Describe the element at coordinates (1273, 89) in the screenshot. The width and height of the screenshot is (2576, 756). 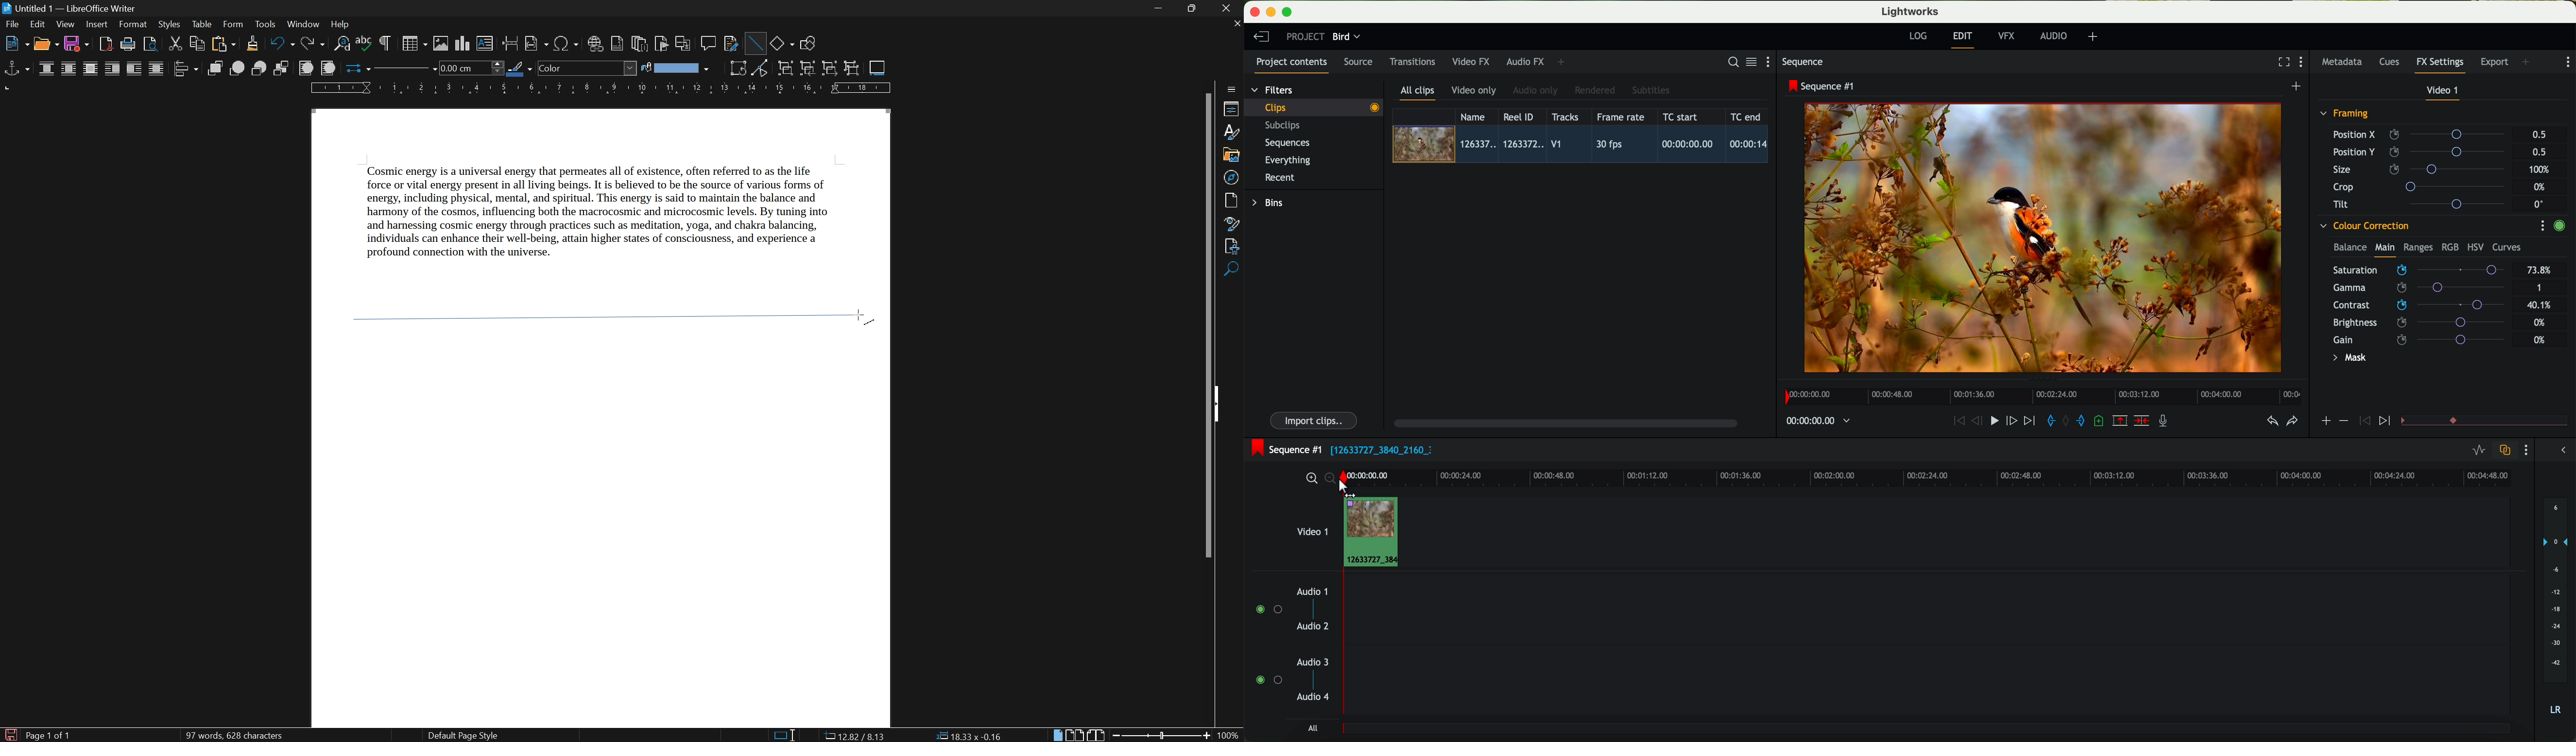
I see `filters` at that location.